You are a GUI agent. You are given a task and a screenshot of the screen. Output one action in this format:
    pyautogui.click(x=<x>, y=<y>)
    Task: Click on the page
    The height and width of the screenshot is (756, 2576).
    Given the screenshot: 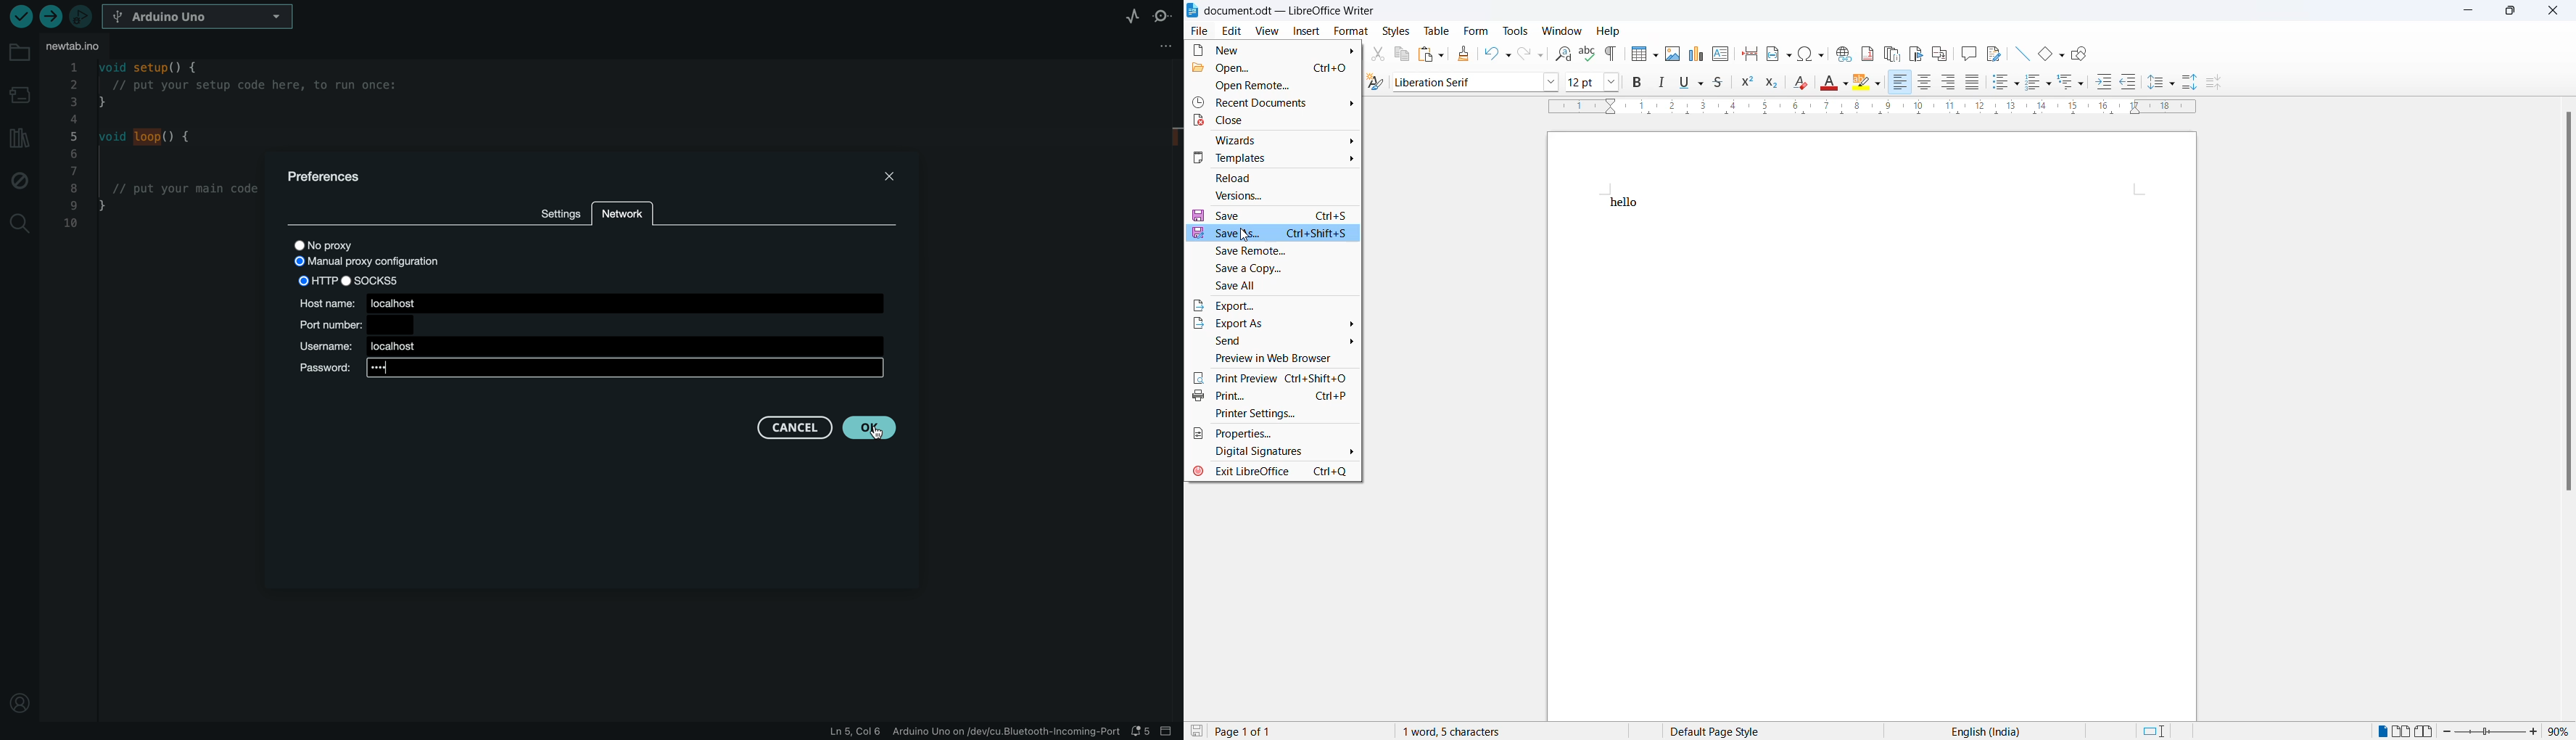 What is the action you would take?
    pyautogui.click(x=1874, y=466)
    